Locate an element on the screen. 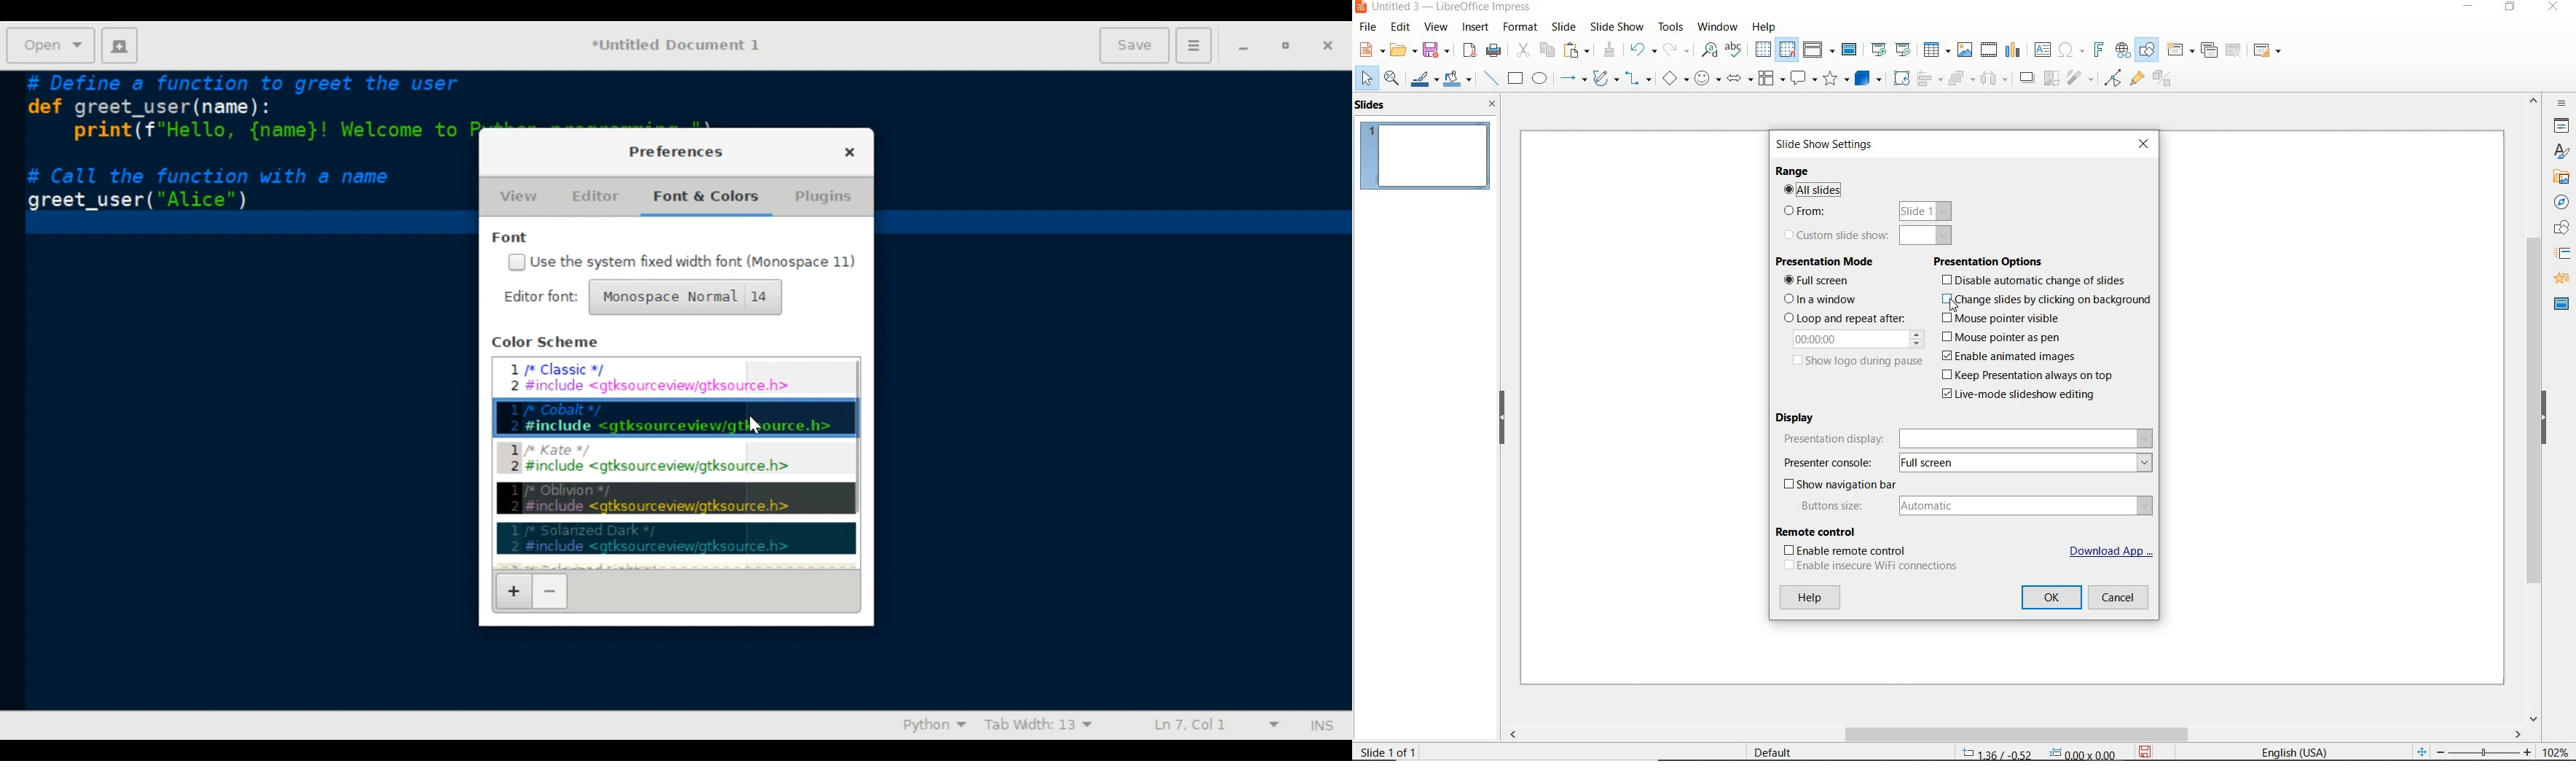 This screenshot has width=2576, height=784. OK is located at coordinates (2051, 598).